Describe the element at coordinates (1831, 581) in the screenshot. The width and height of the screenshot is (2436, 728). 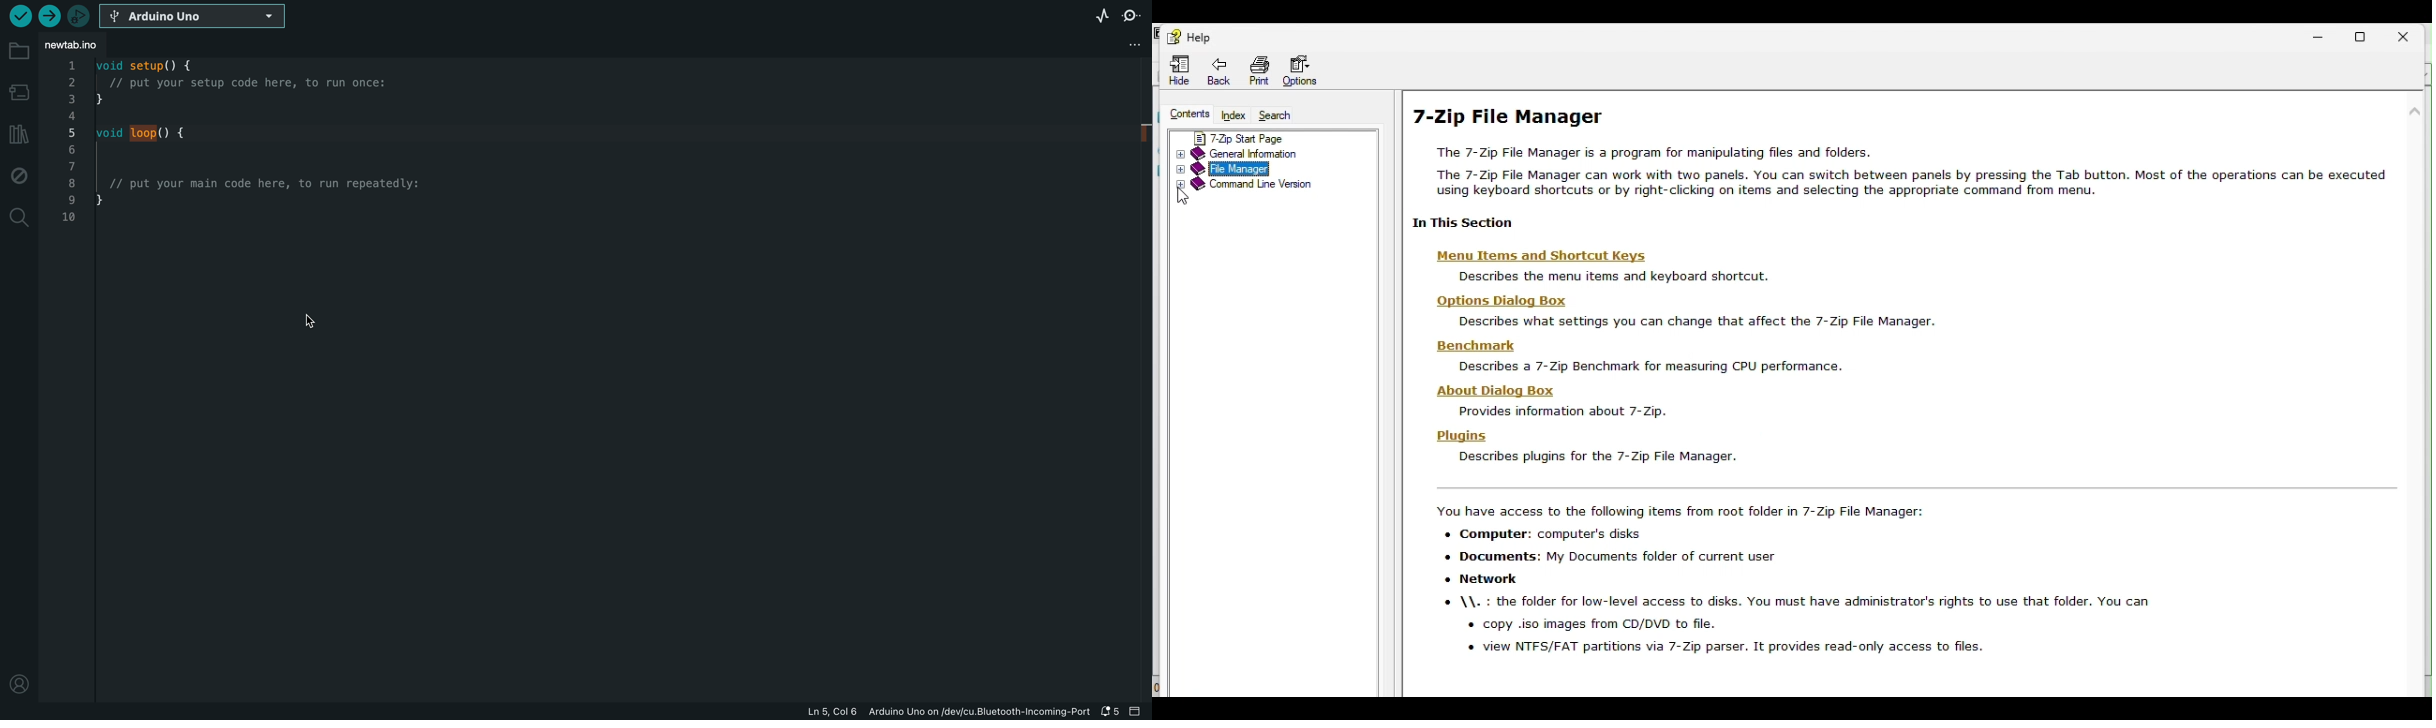
I see `description text` at that location.